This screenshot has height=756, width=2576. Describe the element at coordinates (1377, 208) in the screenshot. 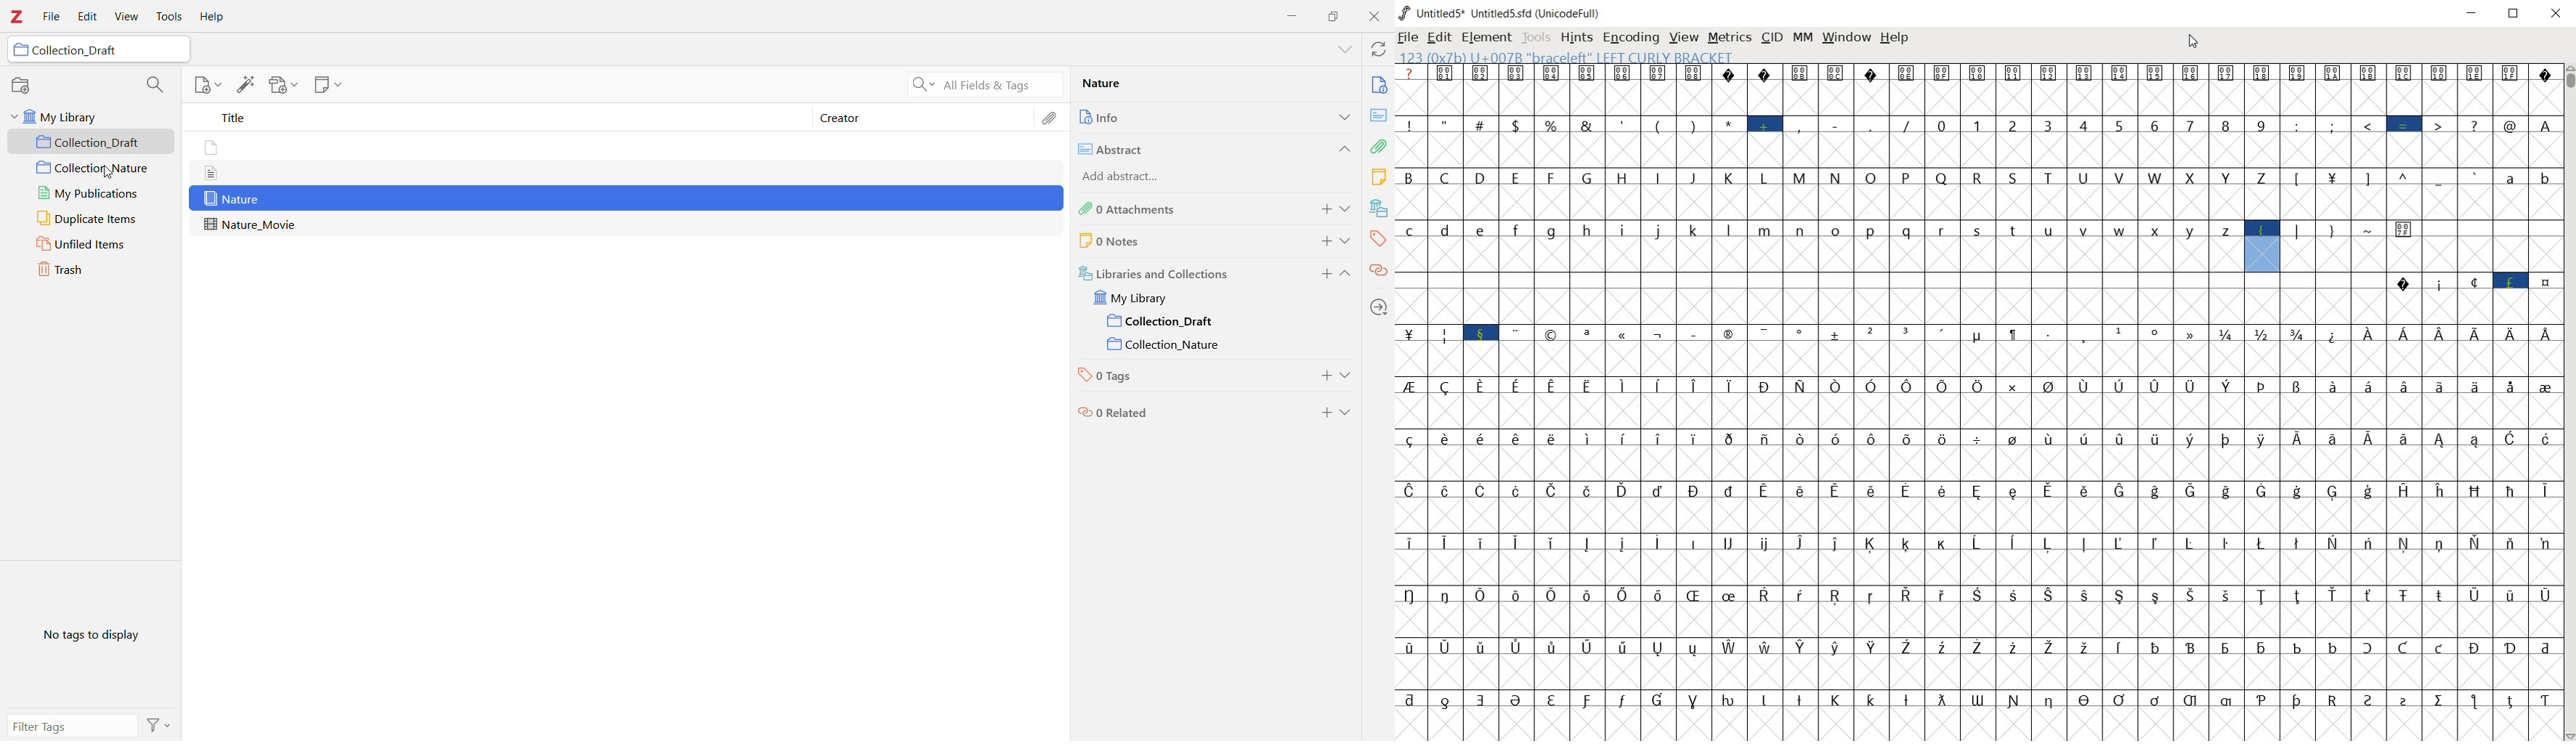

I see `Libraries and Collections` at that location.